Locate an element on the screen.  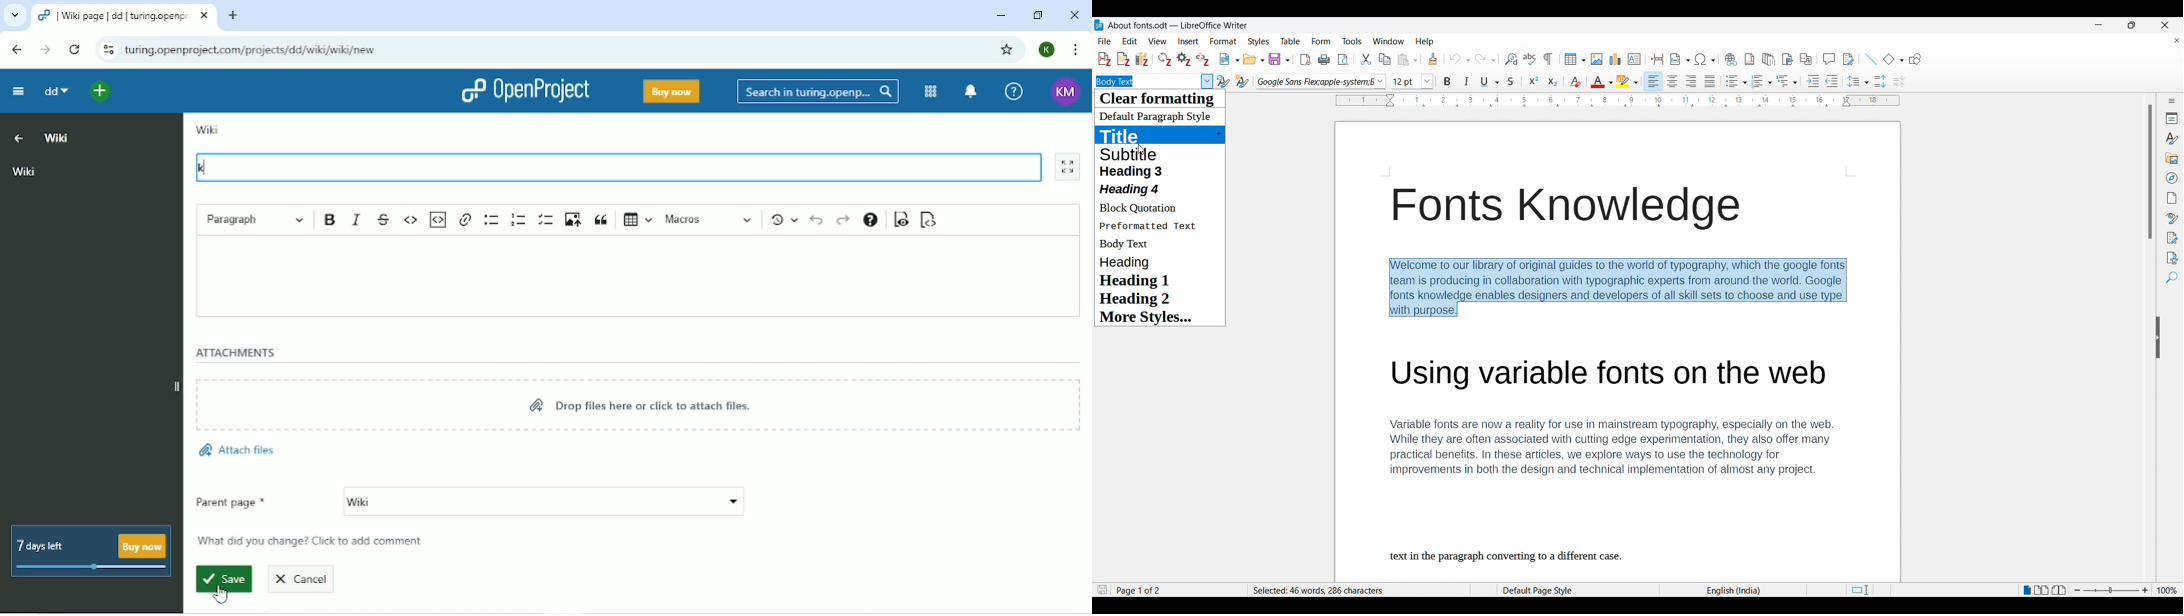
Window options is located at coordinates (1389, 41).